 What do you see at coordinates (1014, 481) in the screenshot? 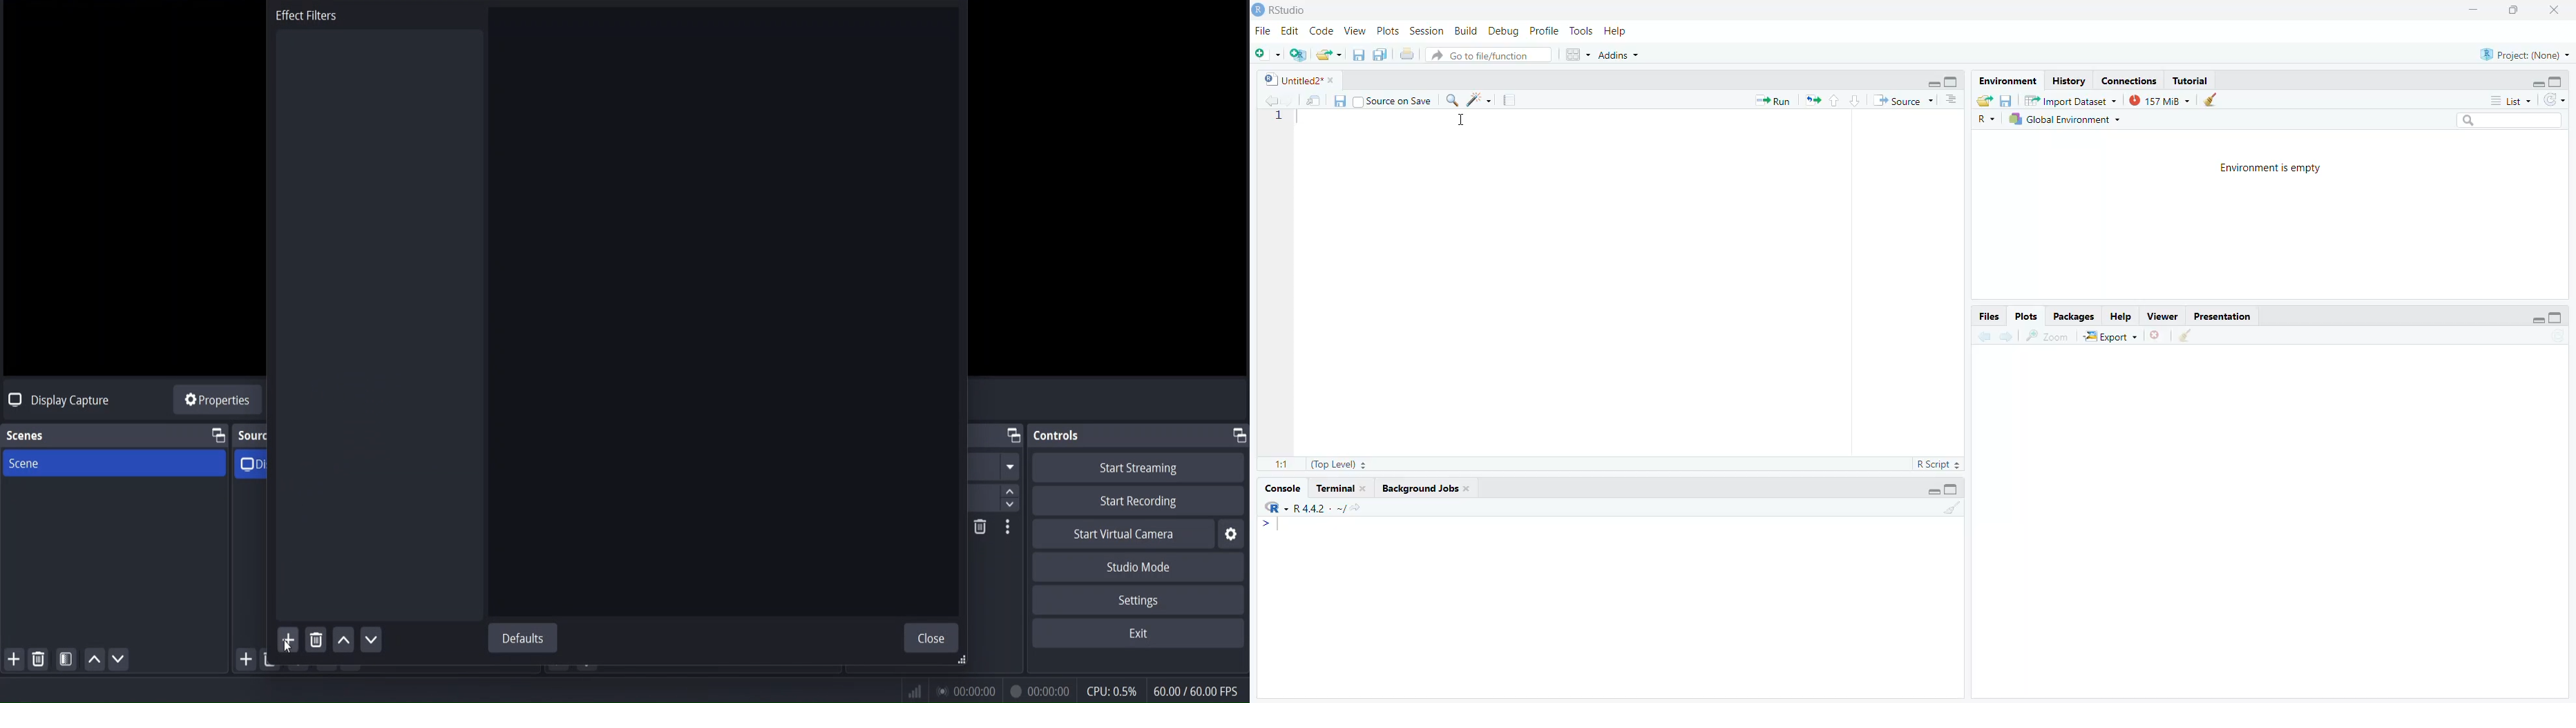
I see `up/down button` at bounding box center [1014, 481].